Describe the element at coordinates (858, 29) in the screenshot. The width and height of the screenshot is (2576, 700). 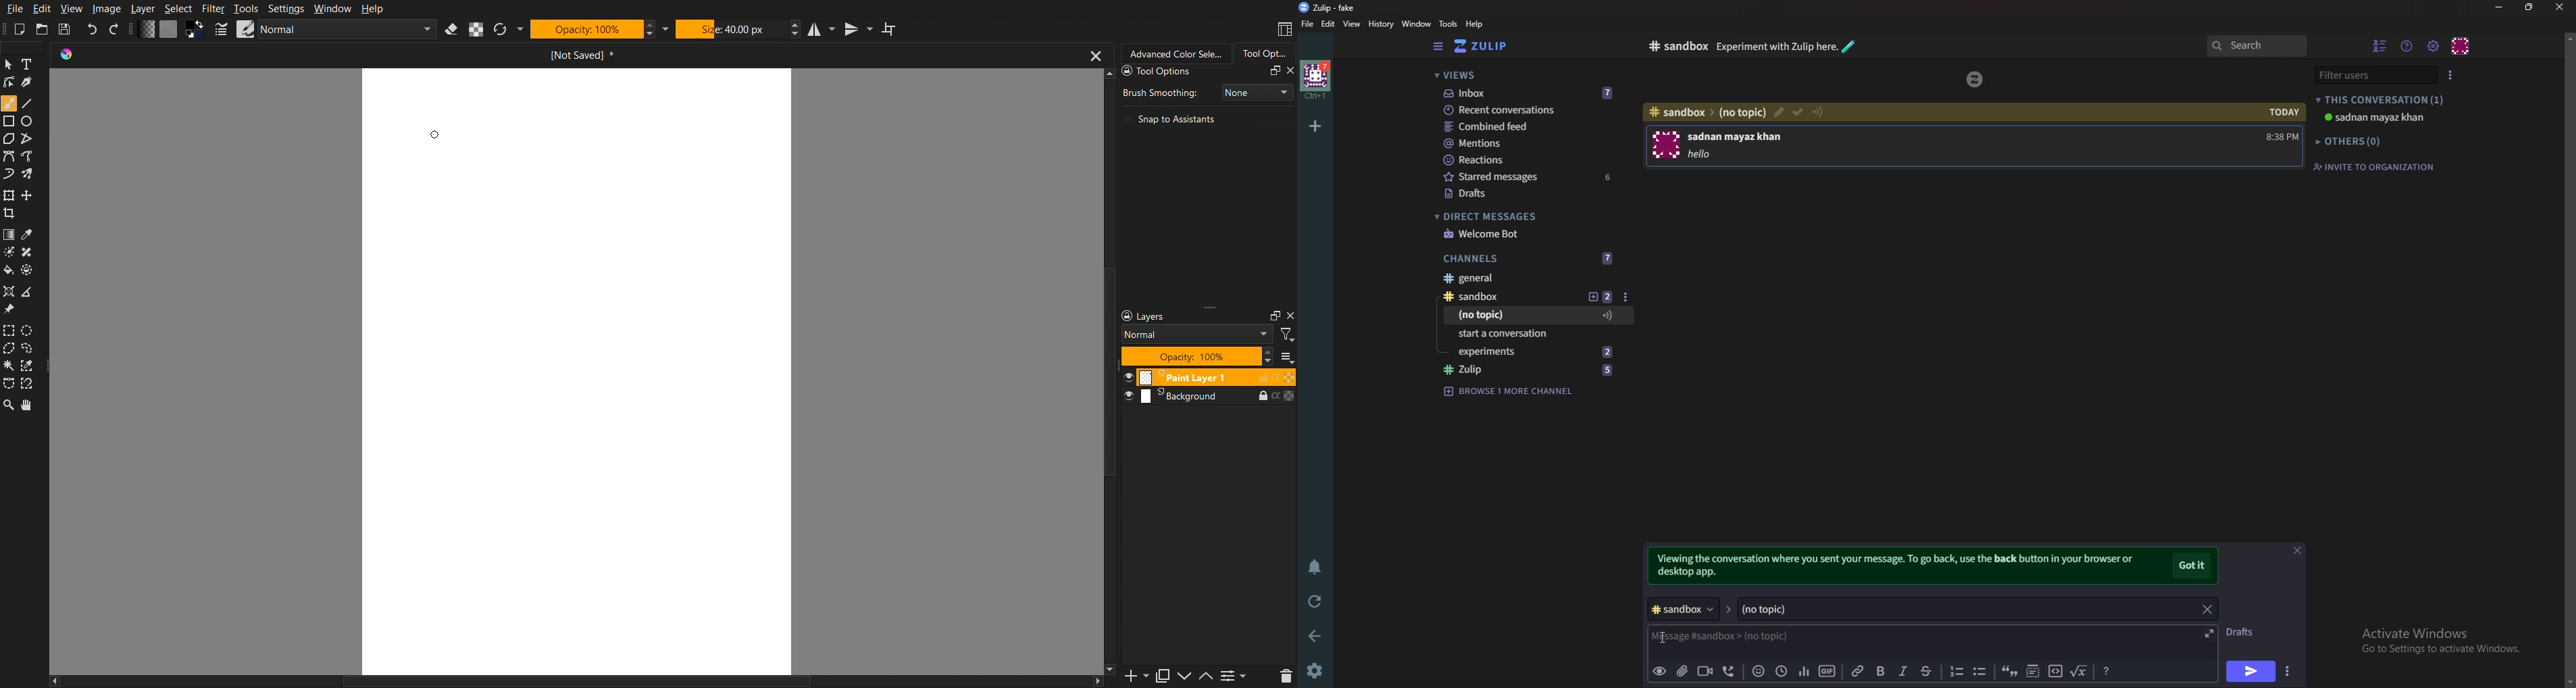
I see `Vertical Mirror` at that location.